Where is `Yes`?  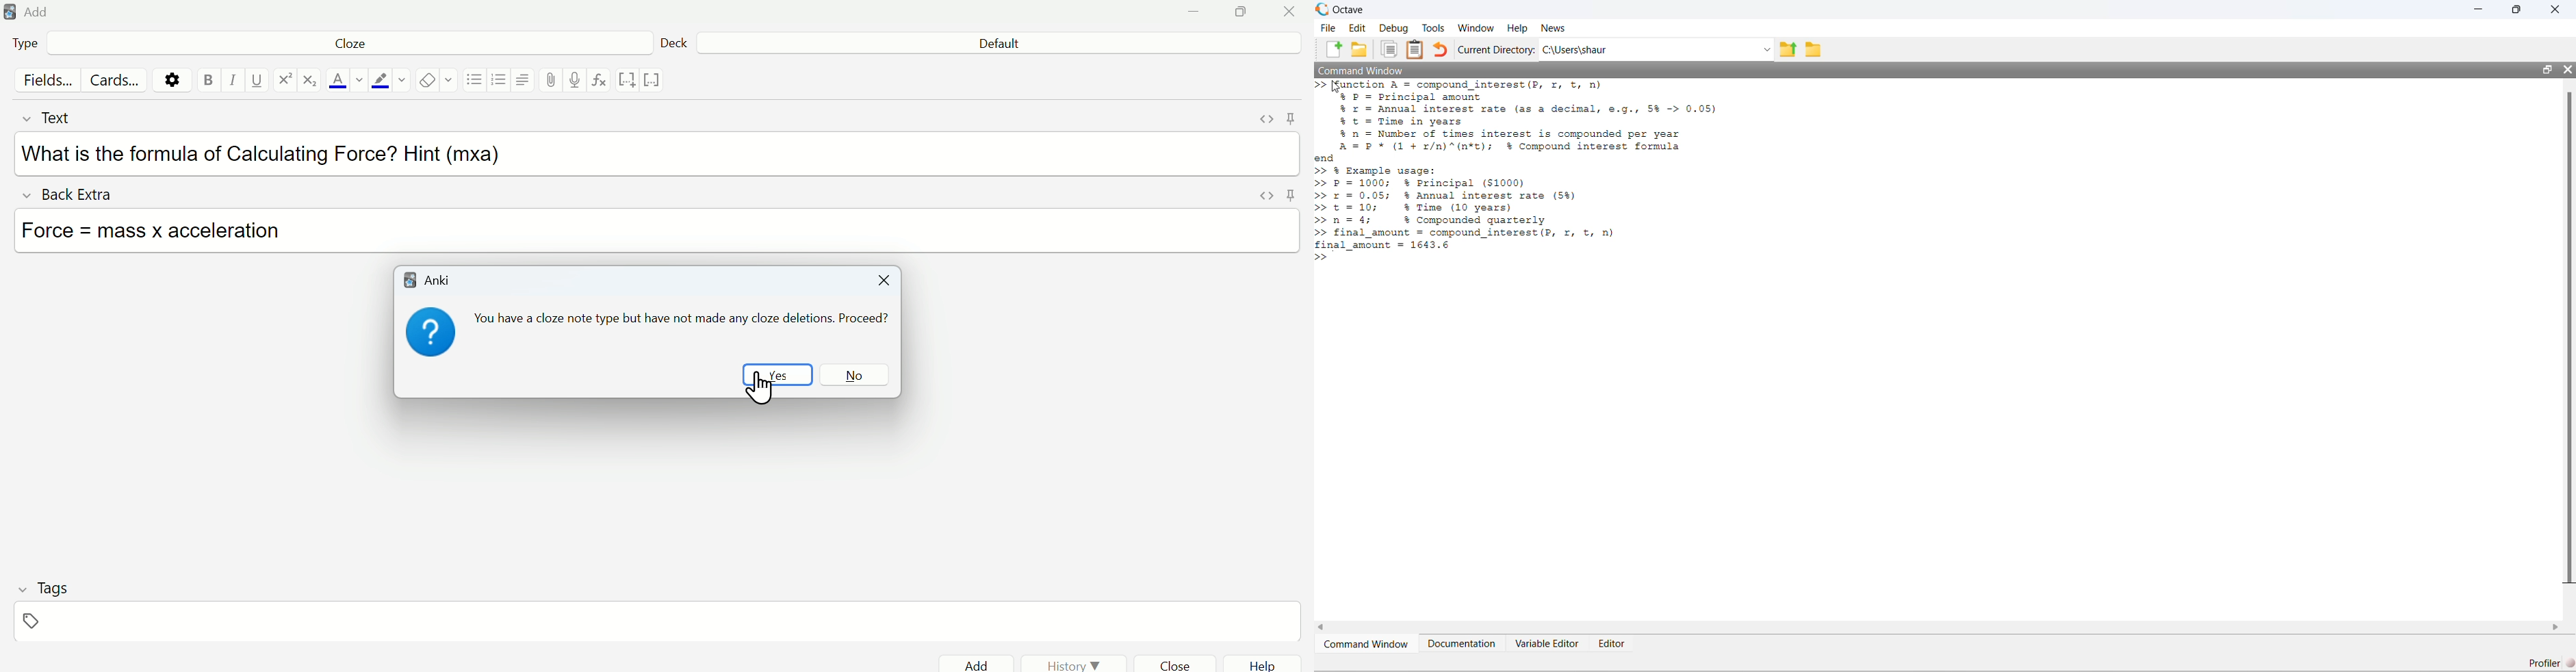
Yes is located at coordinates (778, 373).